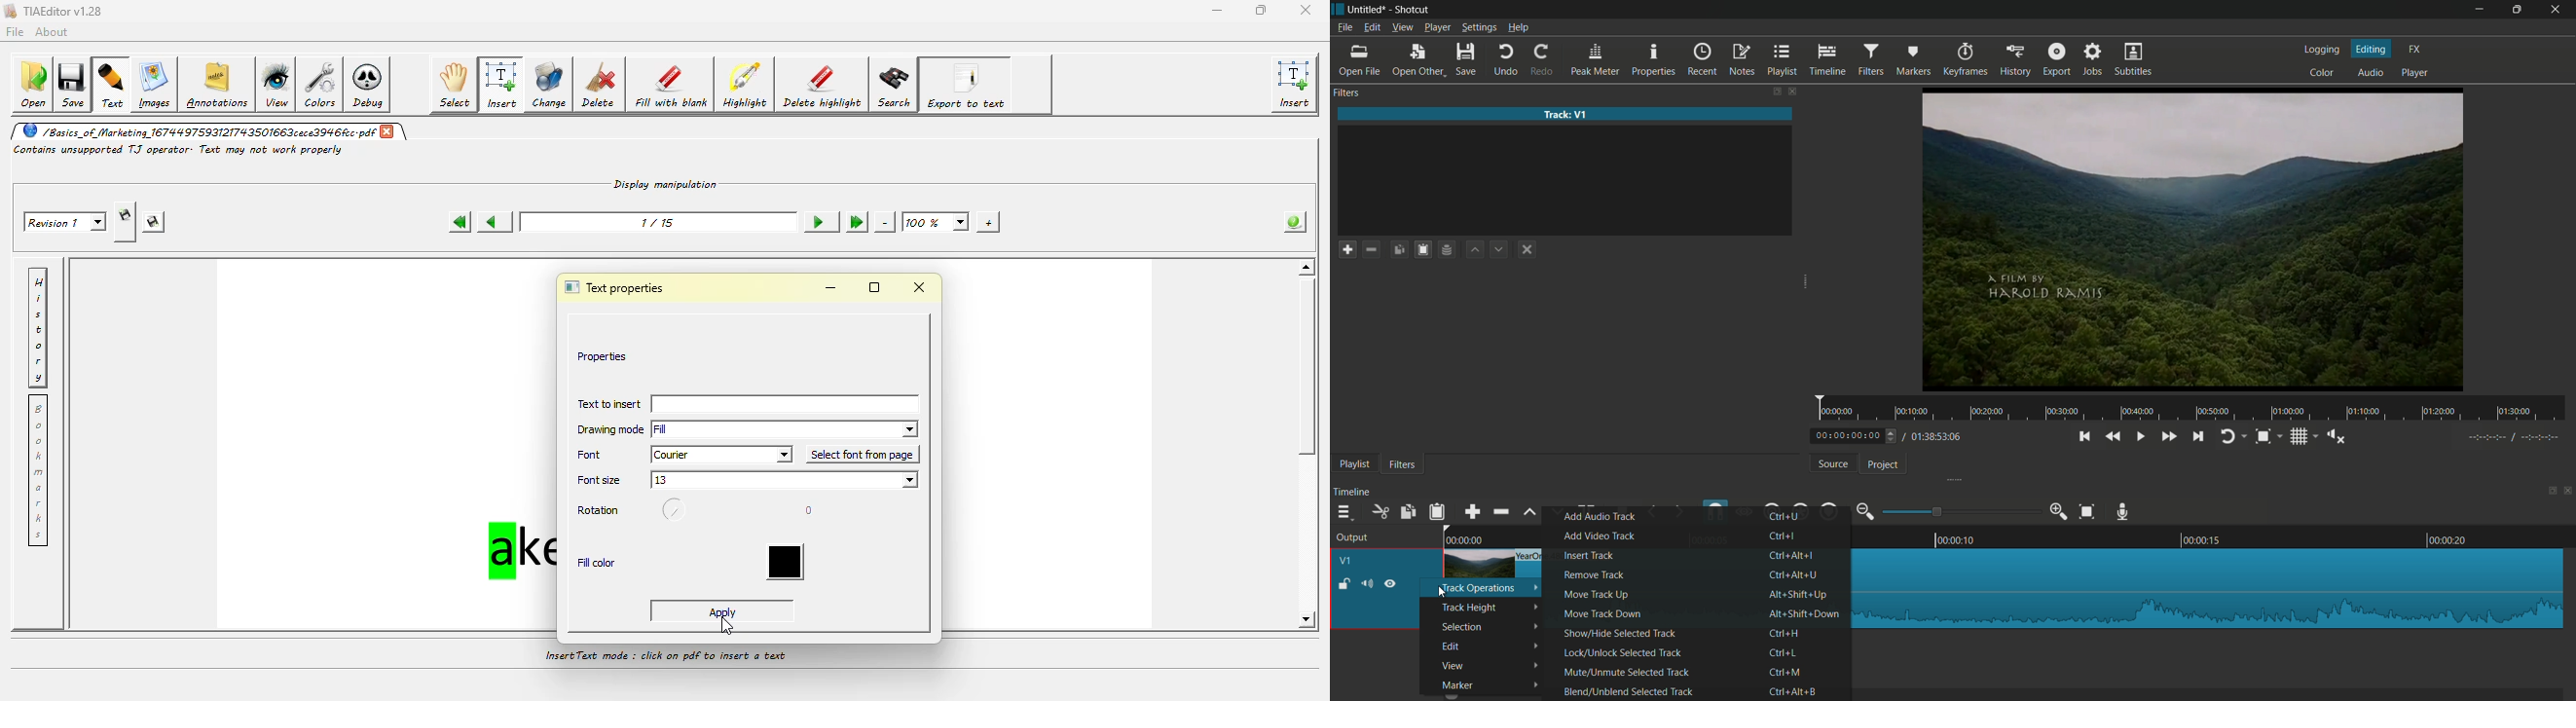  Describe the element at coordinates (2415, 73) in the screenshot. I see `player` at that location.